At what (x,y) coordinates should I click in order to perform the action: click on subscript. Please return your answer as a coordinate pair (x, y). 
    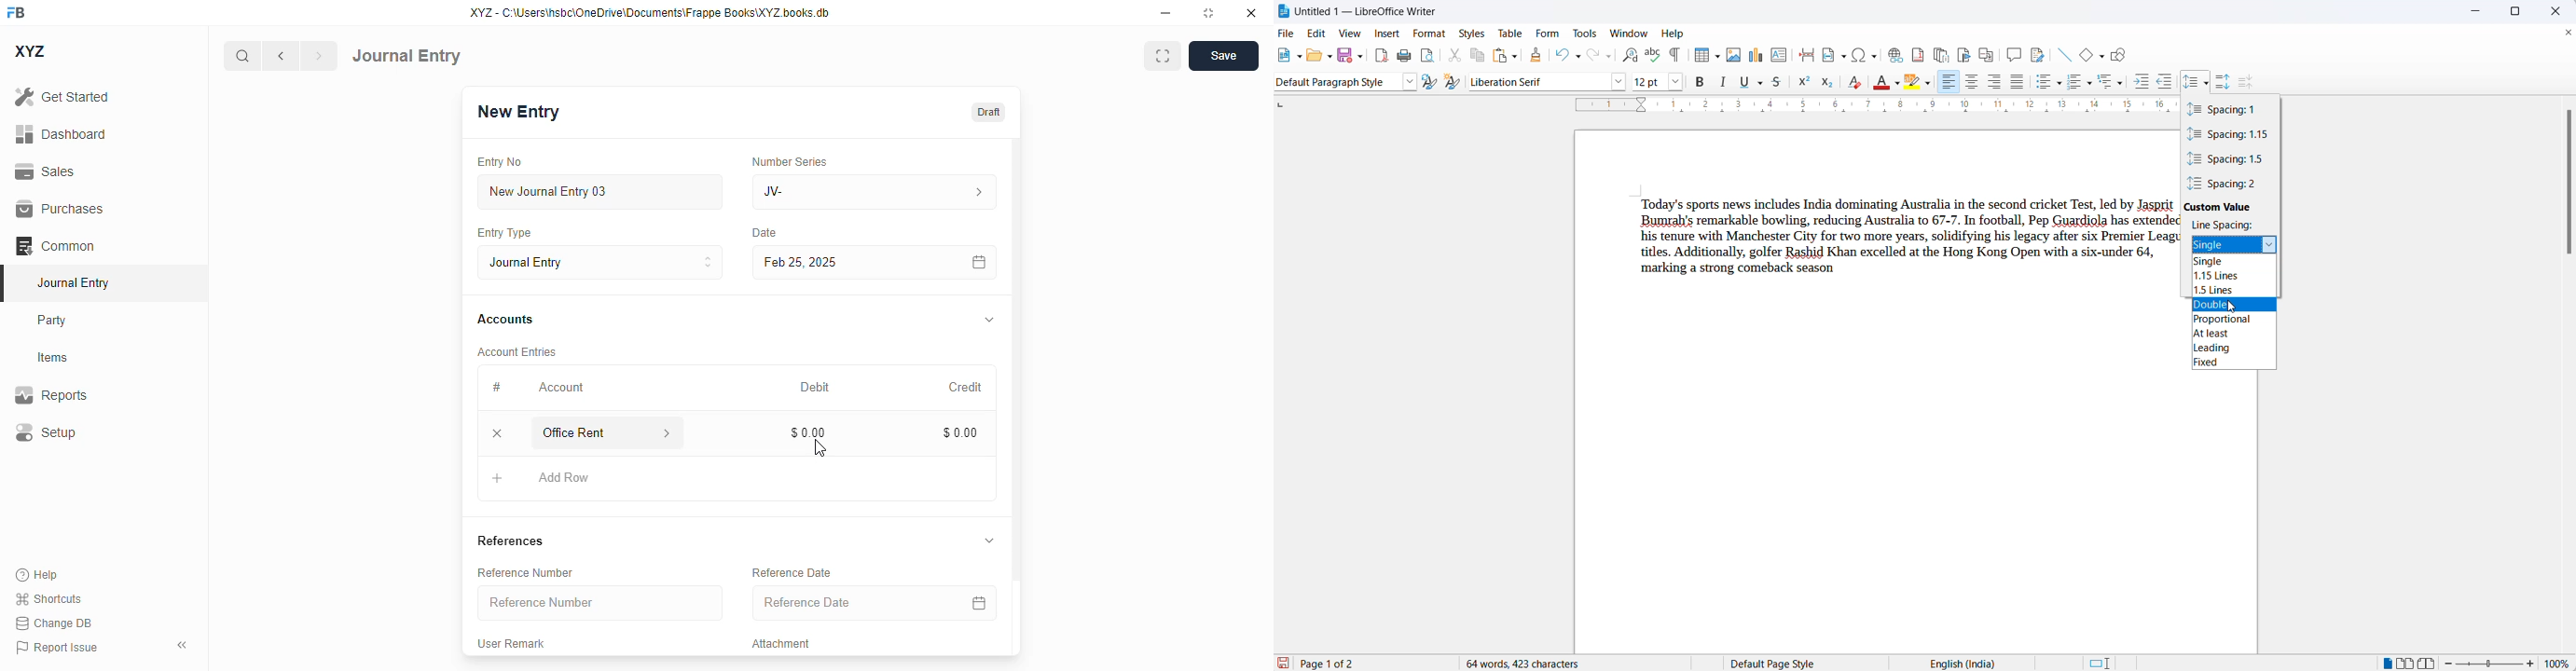
    Looking at the image, I should click on (1831, 81).